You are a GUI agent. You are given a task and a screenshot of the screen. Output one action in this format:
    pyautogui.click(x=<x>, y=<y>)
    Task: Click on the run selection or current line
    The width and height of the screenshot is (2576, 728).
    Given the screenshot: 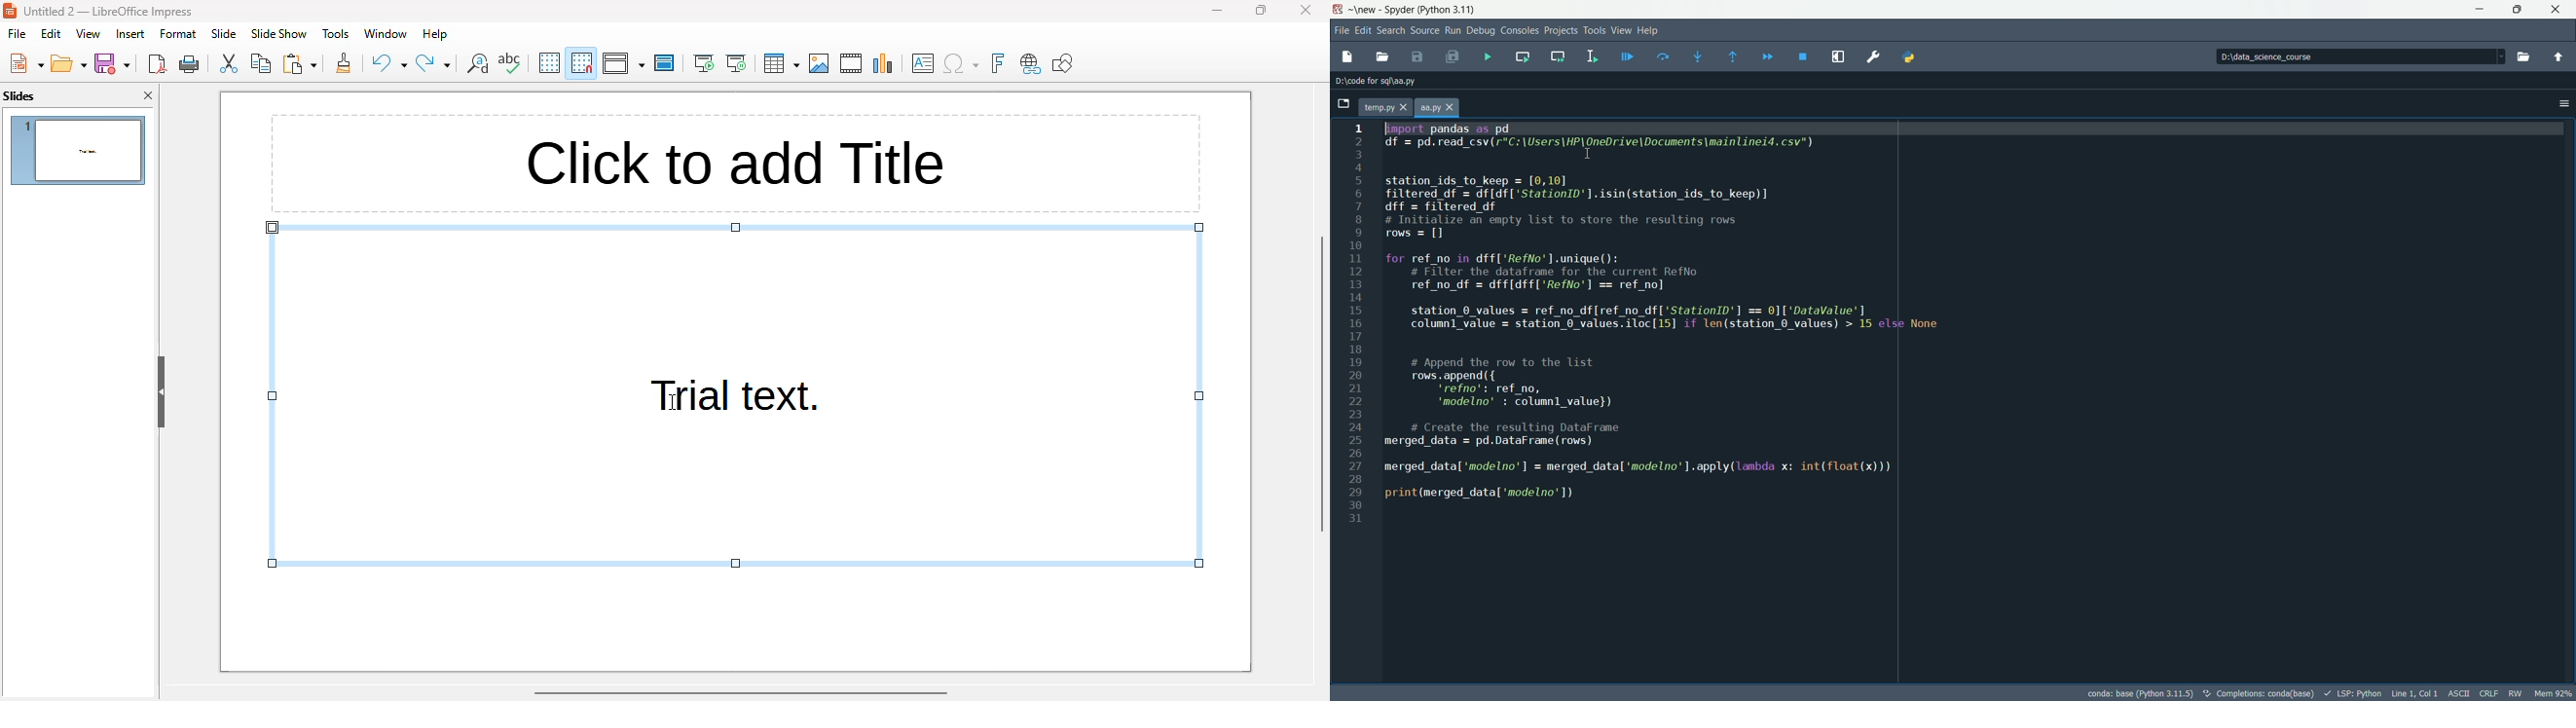 What is the action you would take?
    pyautogui.click(x=1595, y=55)
    